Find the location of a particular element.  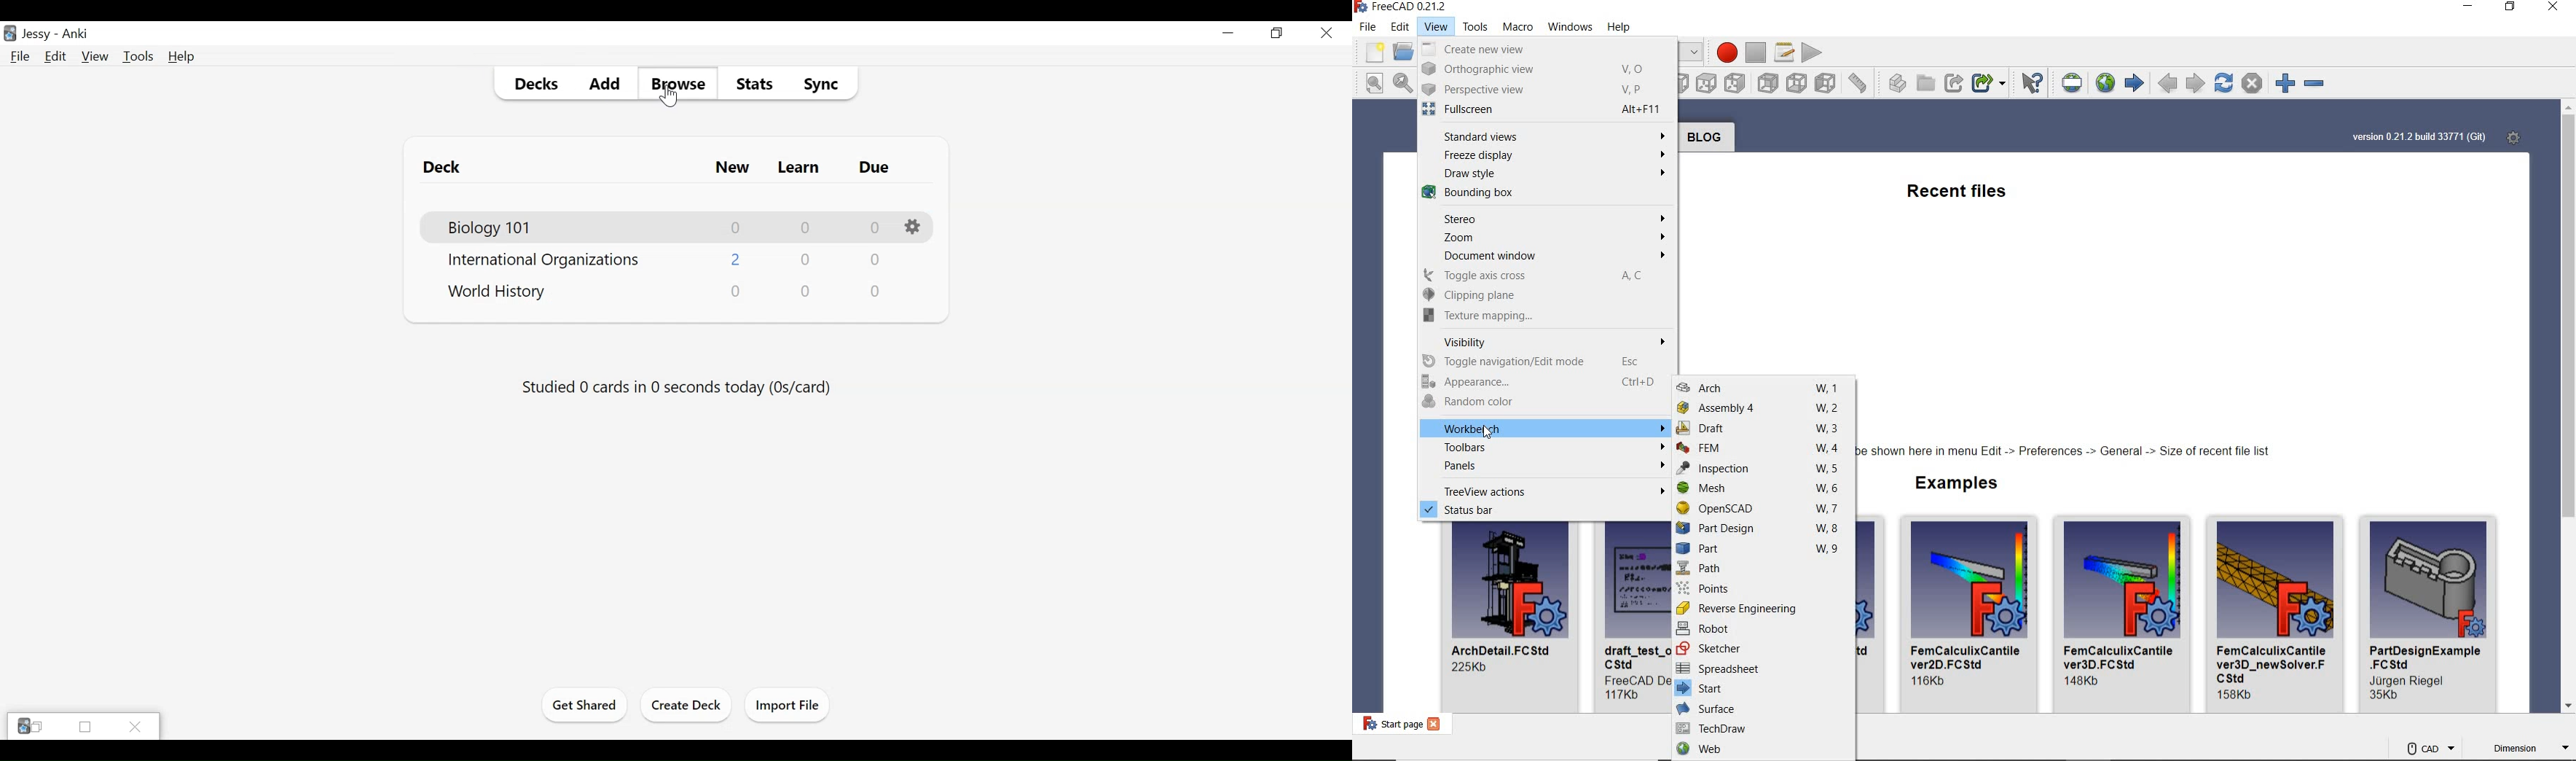

Sync is located at coordinates (819, 83).